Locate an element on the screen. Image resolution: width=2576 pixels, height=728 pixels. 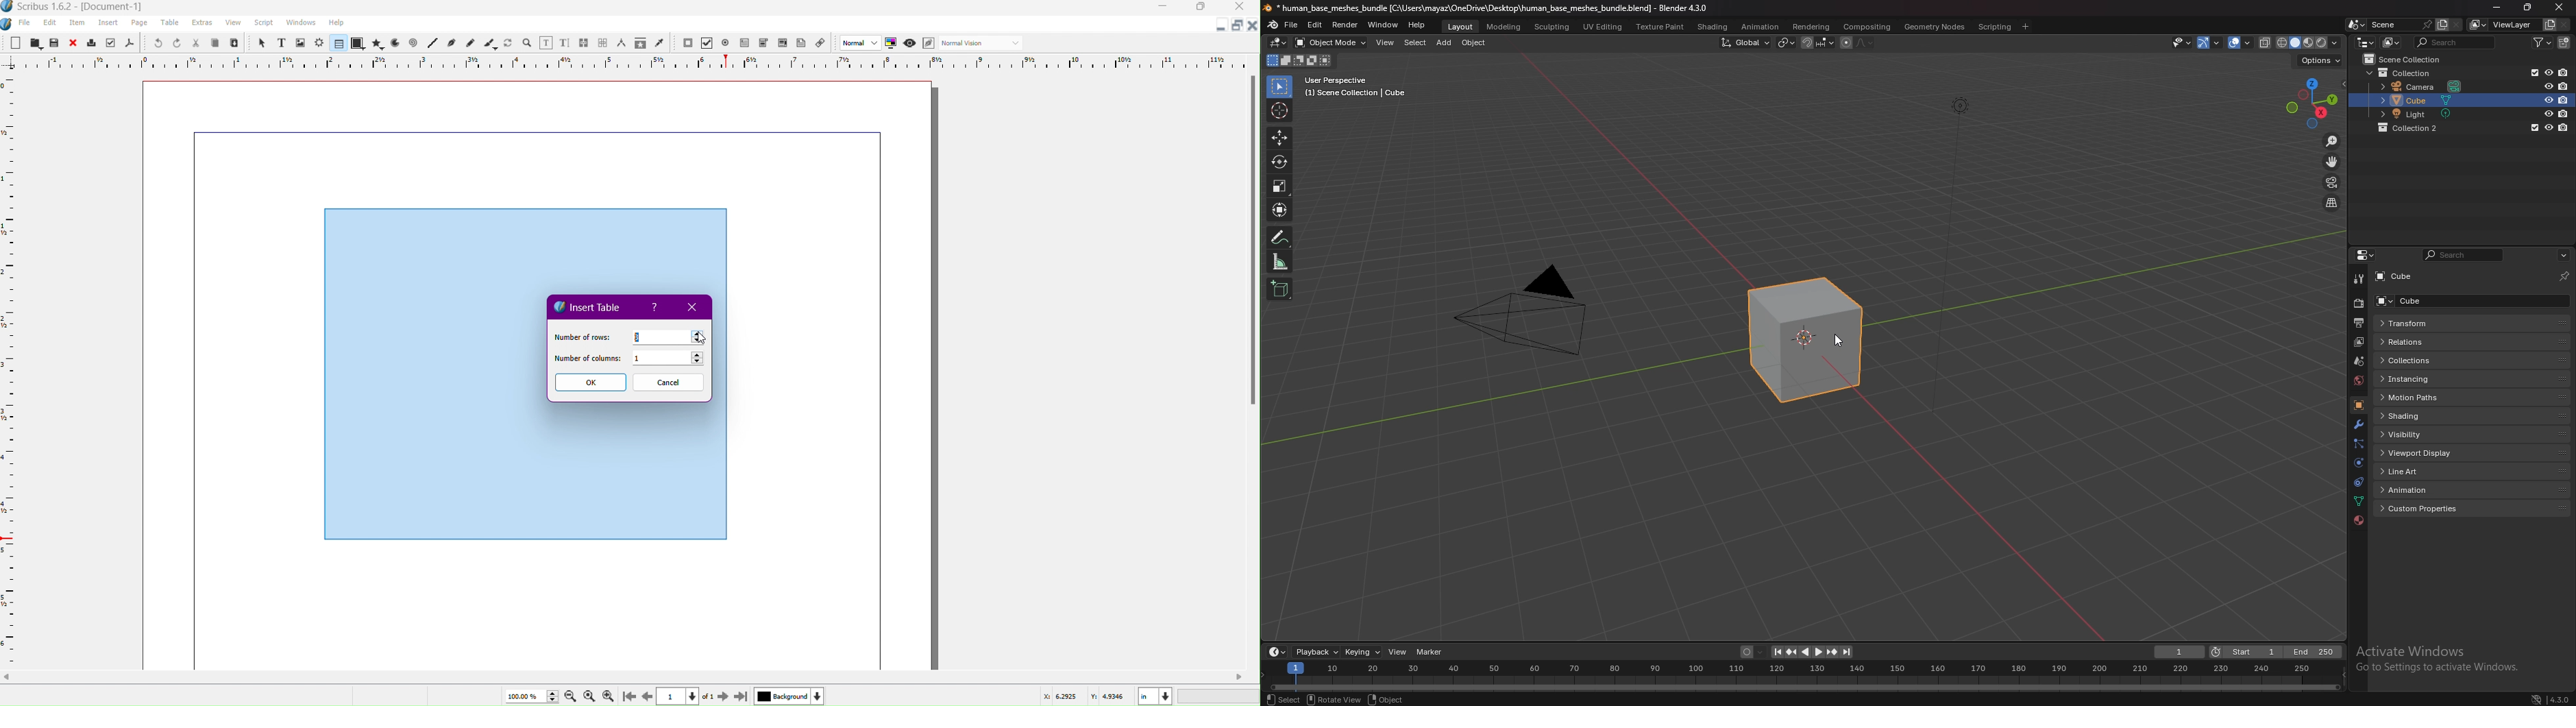
hide in viewport is located at coordinates (2549, 86).